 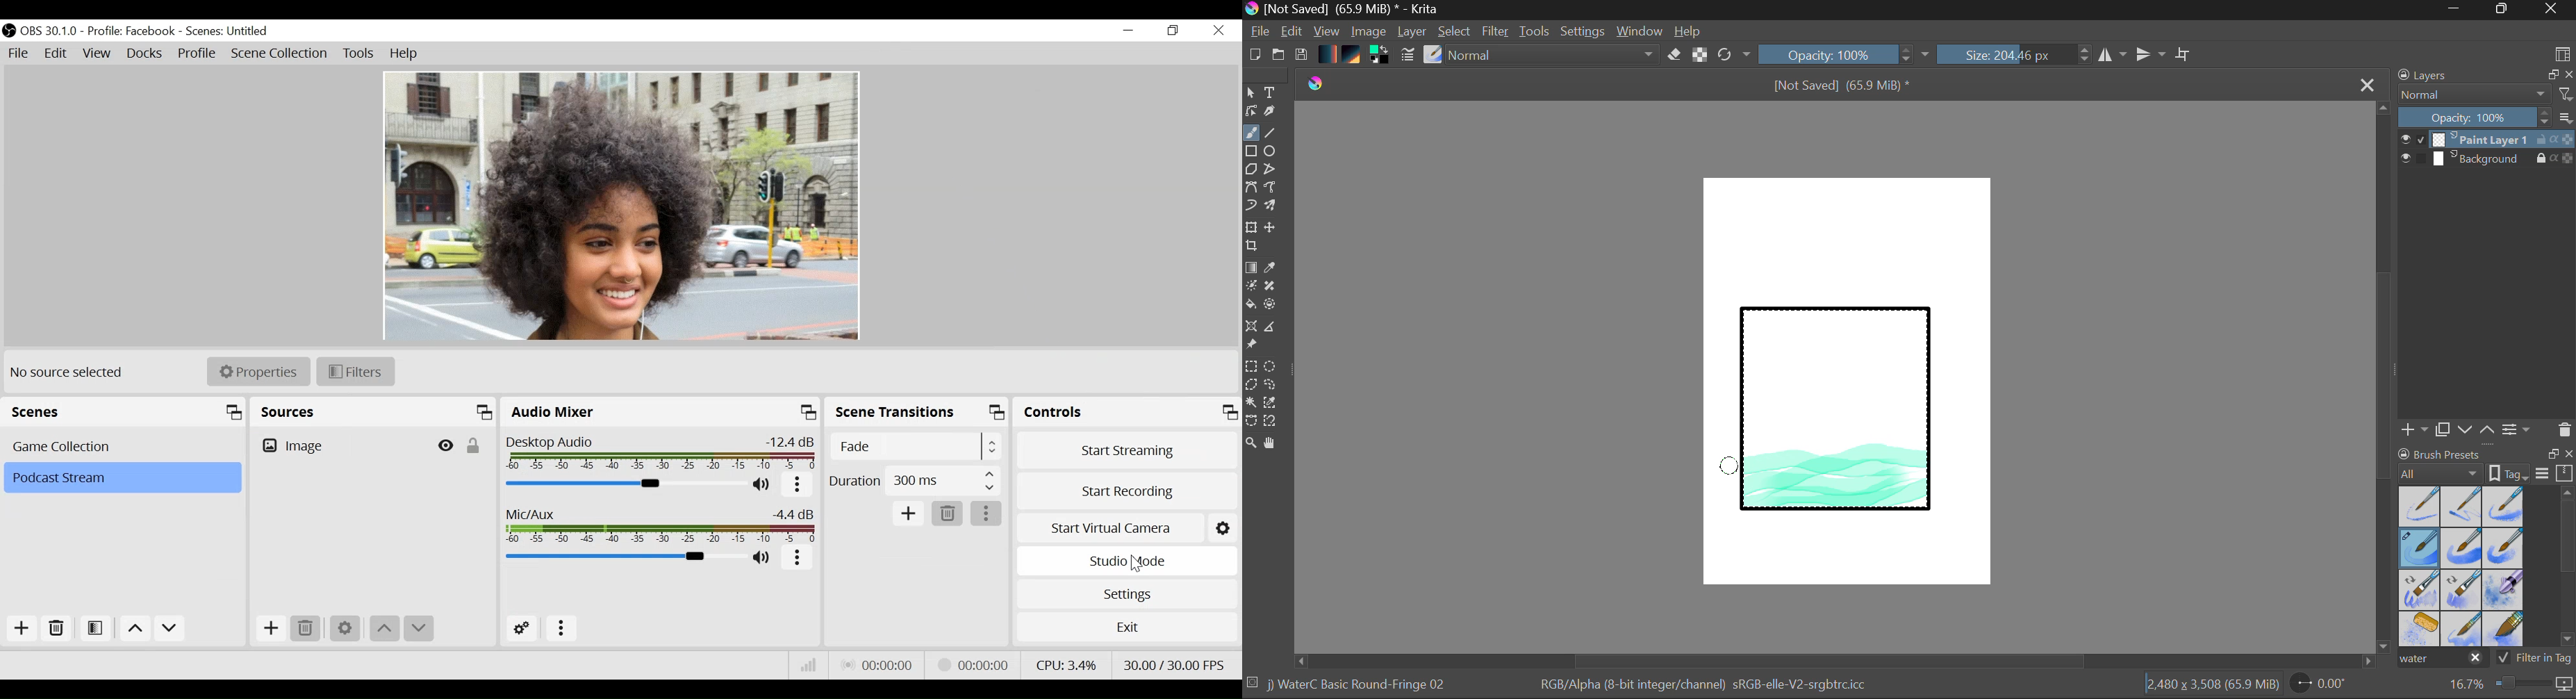 What do you see at coordinates (1125, 562) in the screenshot?
I see `Studio Mode` at bounding box center [1125, 562].